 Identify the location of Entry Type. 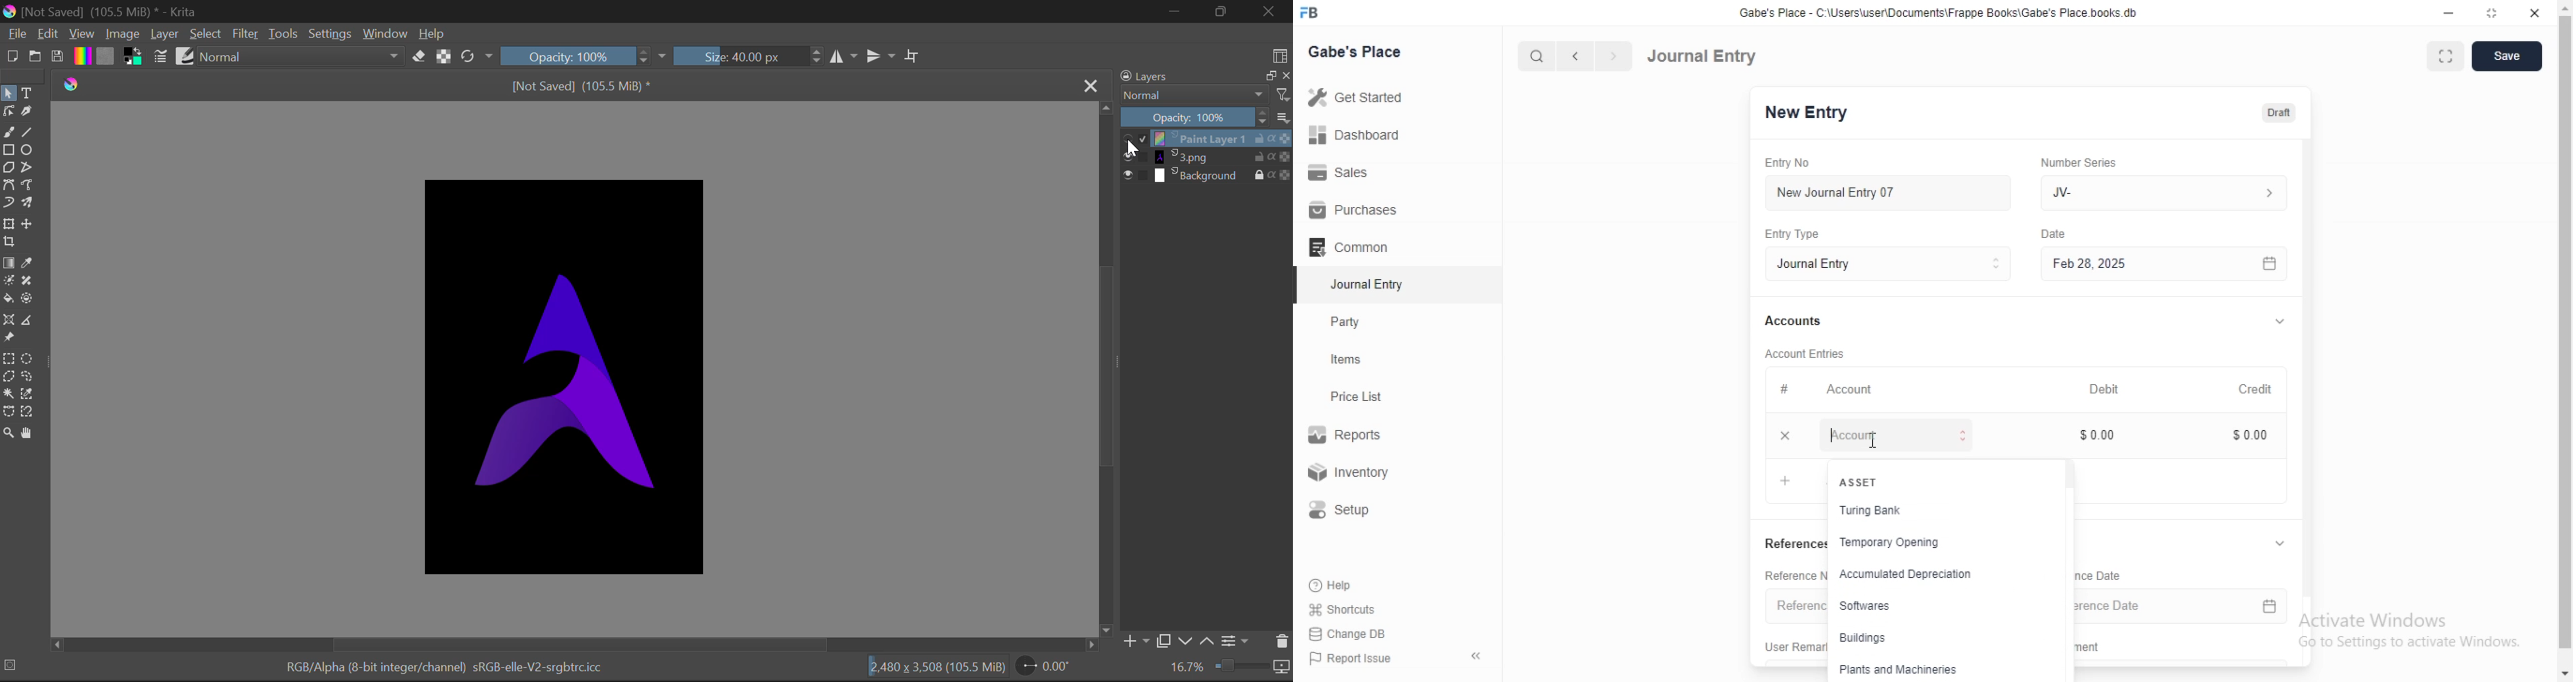
(1895, 264).